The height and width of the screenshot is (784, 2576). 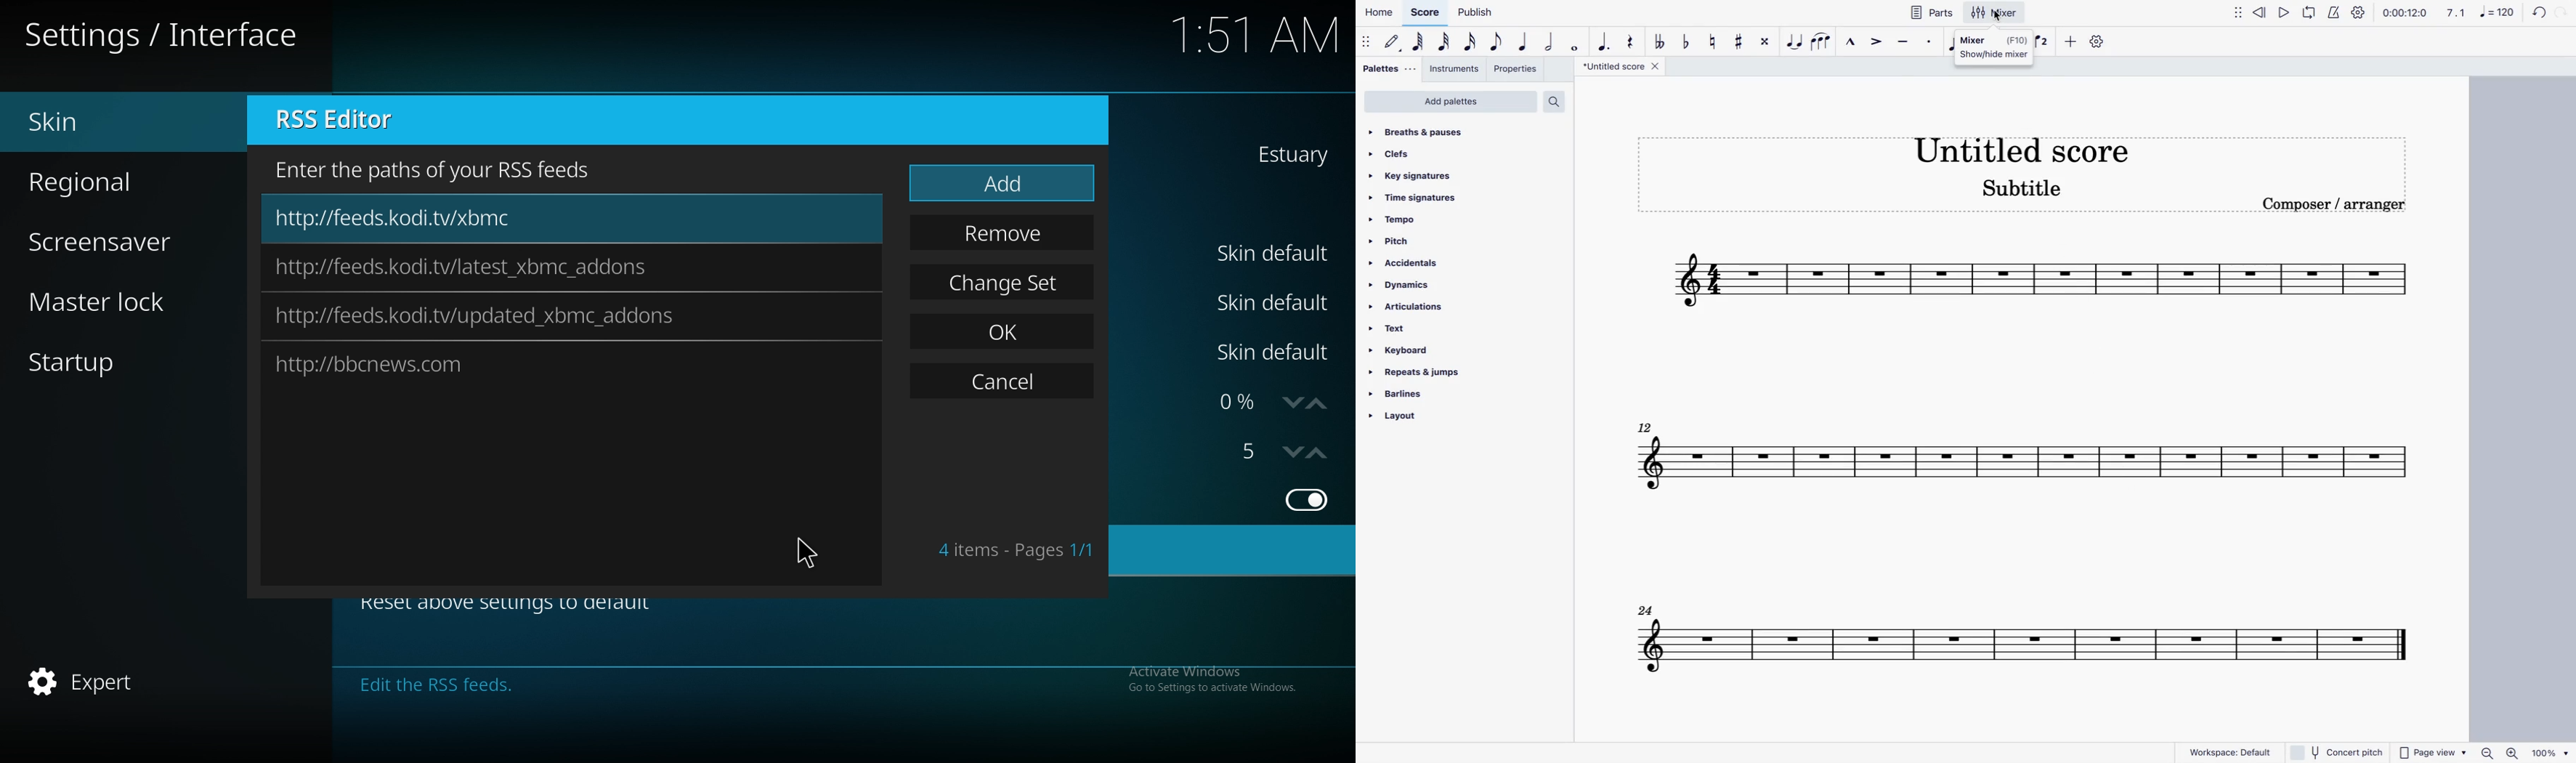 What do you see at coordinates (1259, 39) in the screenshot?
I see `1:51 AM` at bounding box center [1259, 39].